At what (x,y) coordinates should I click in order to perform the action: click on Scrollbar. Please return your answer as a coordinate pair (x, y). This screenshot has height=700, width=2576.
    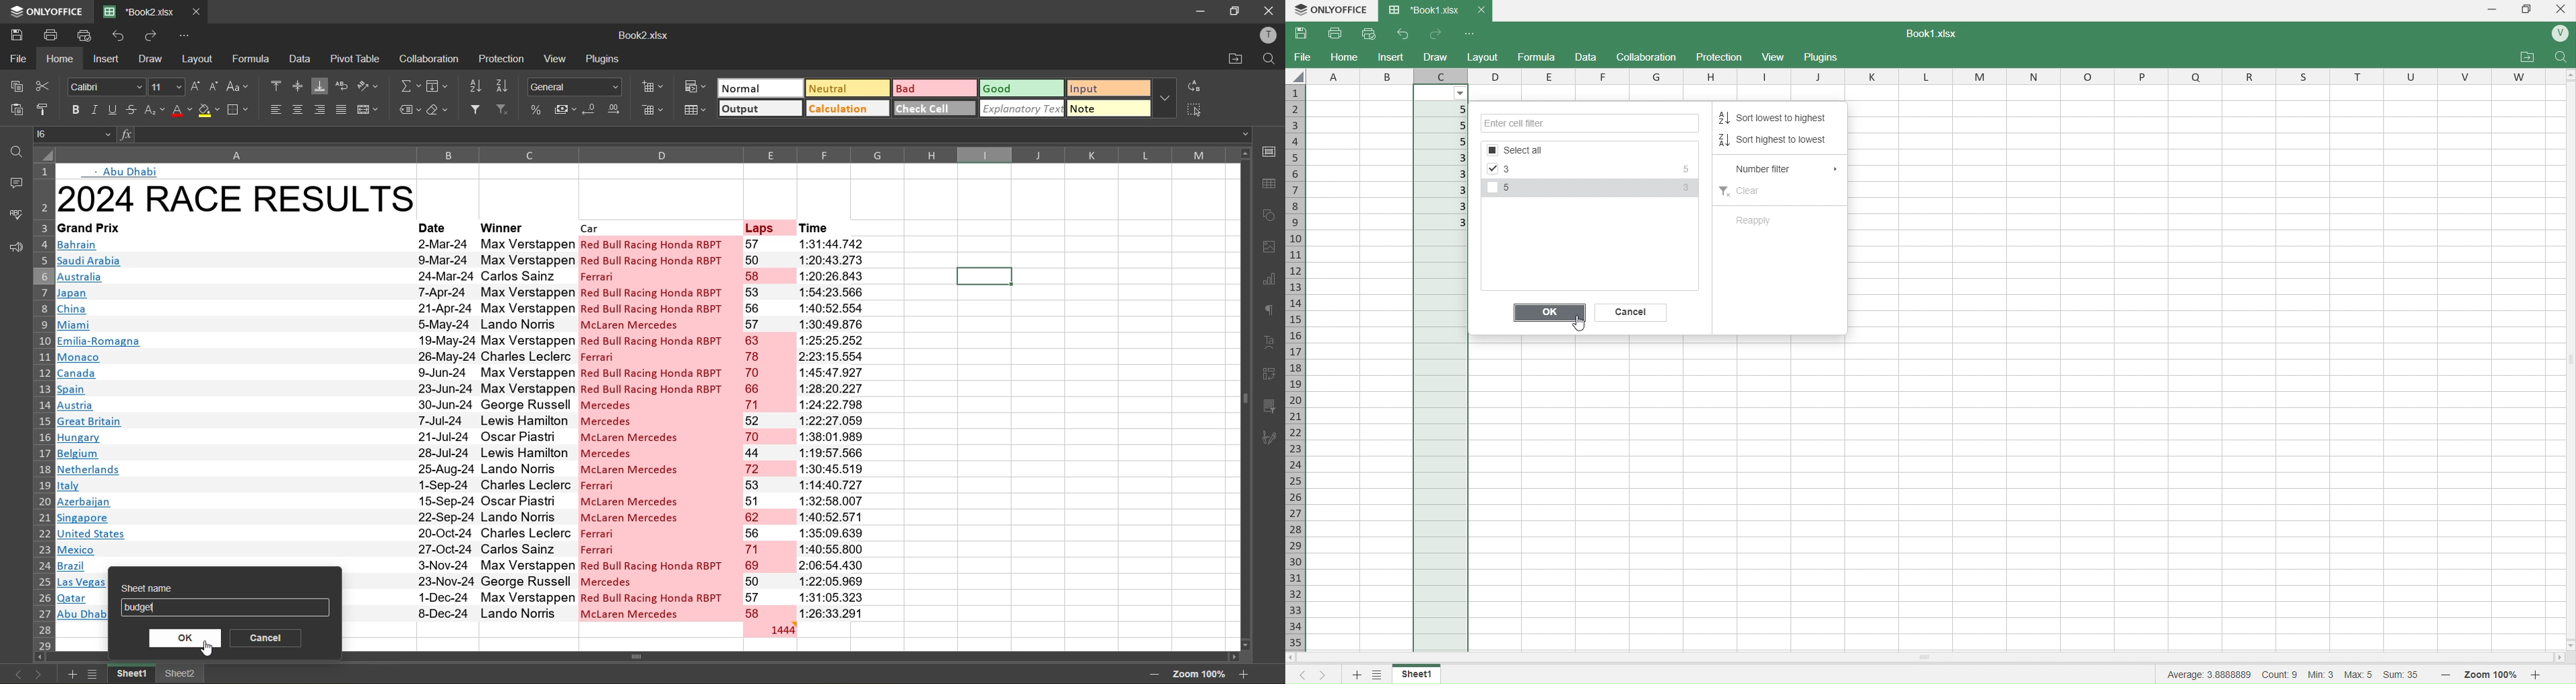
    Looking at the image, I should click on (2568, 355).